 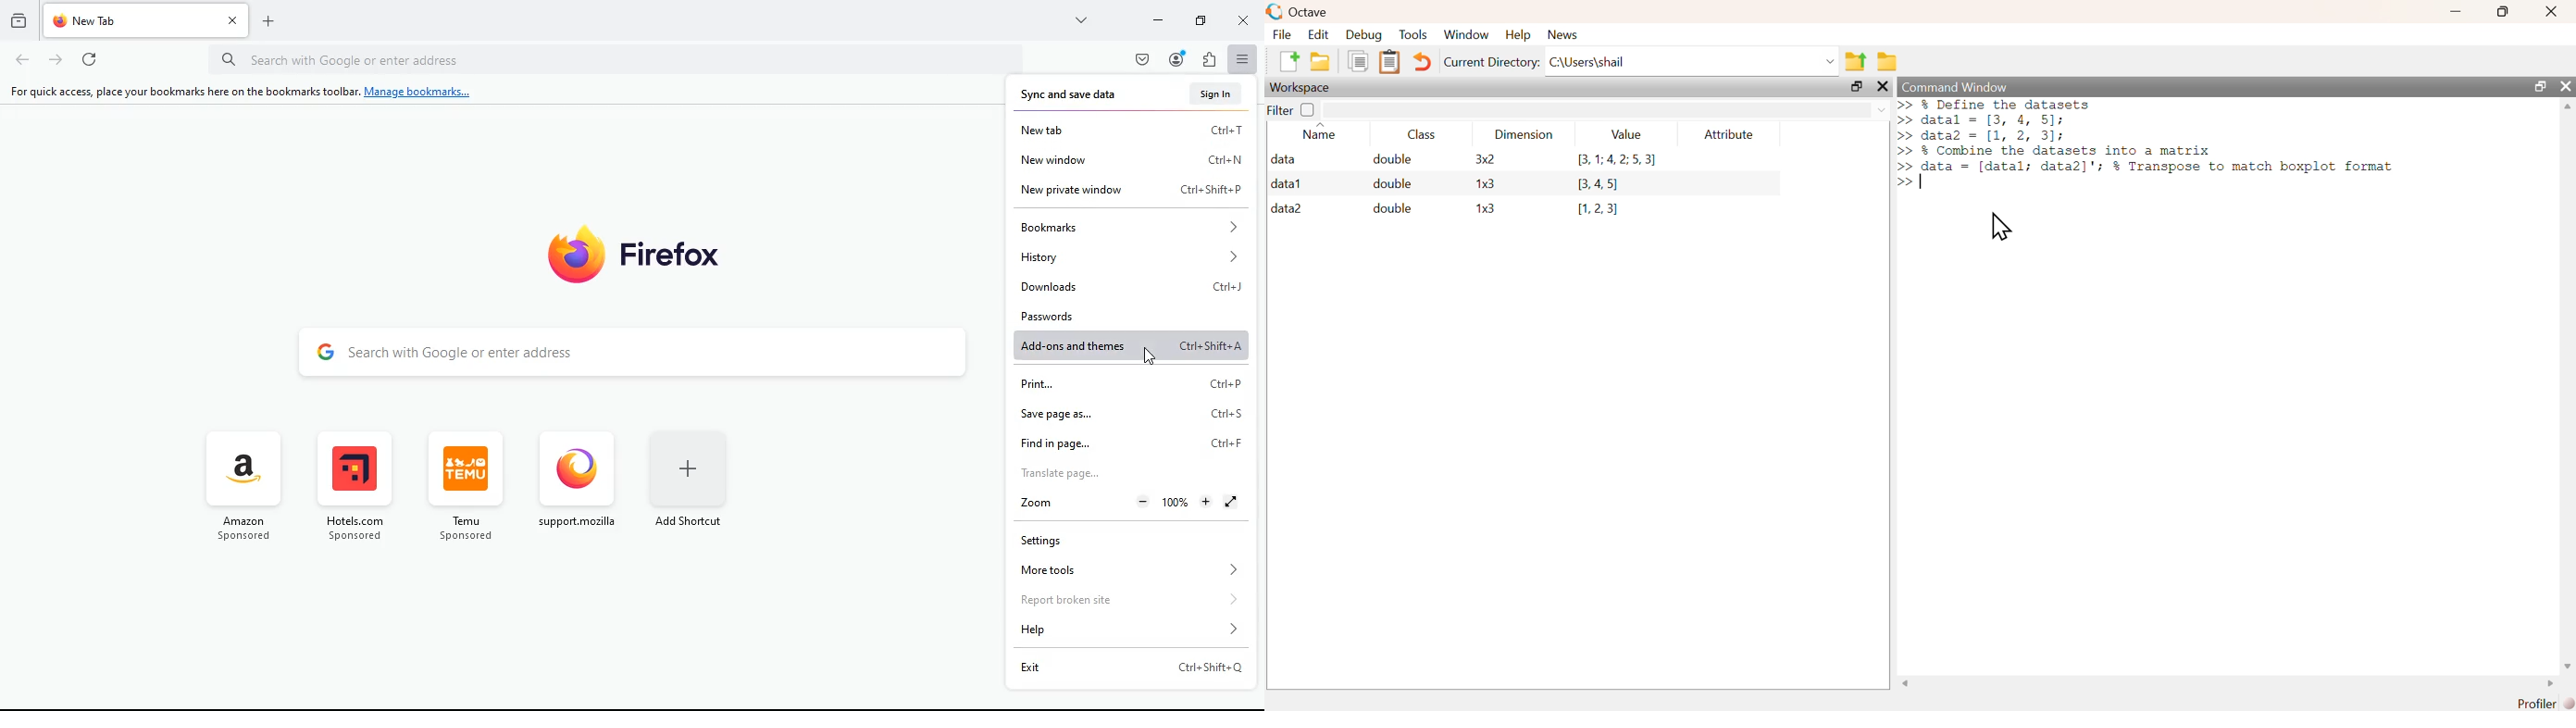 What do you see at coordinates (1062, 504) in the screenshot?
I see `zoom` at bounding box center [1062, 504].